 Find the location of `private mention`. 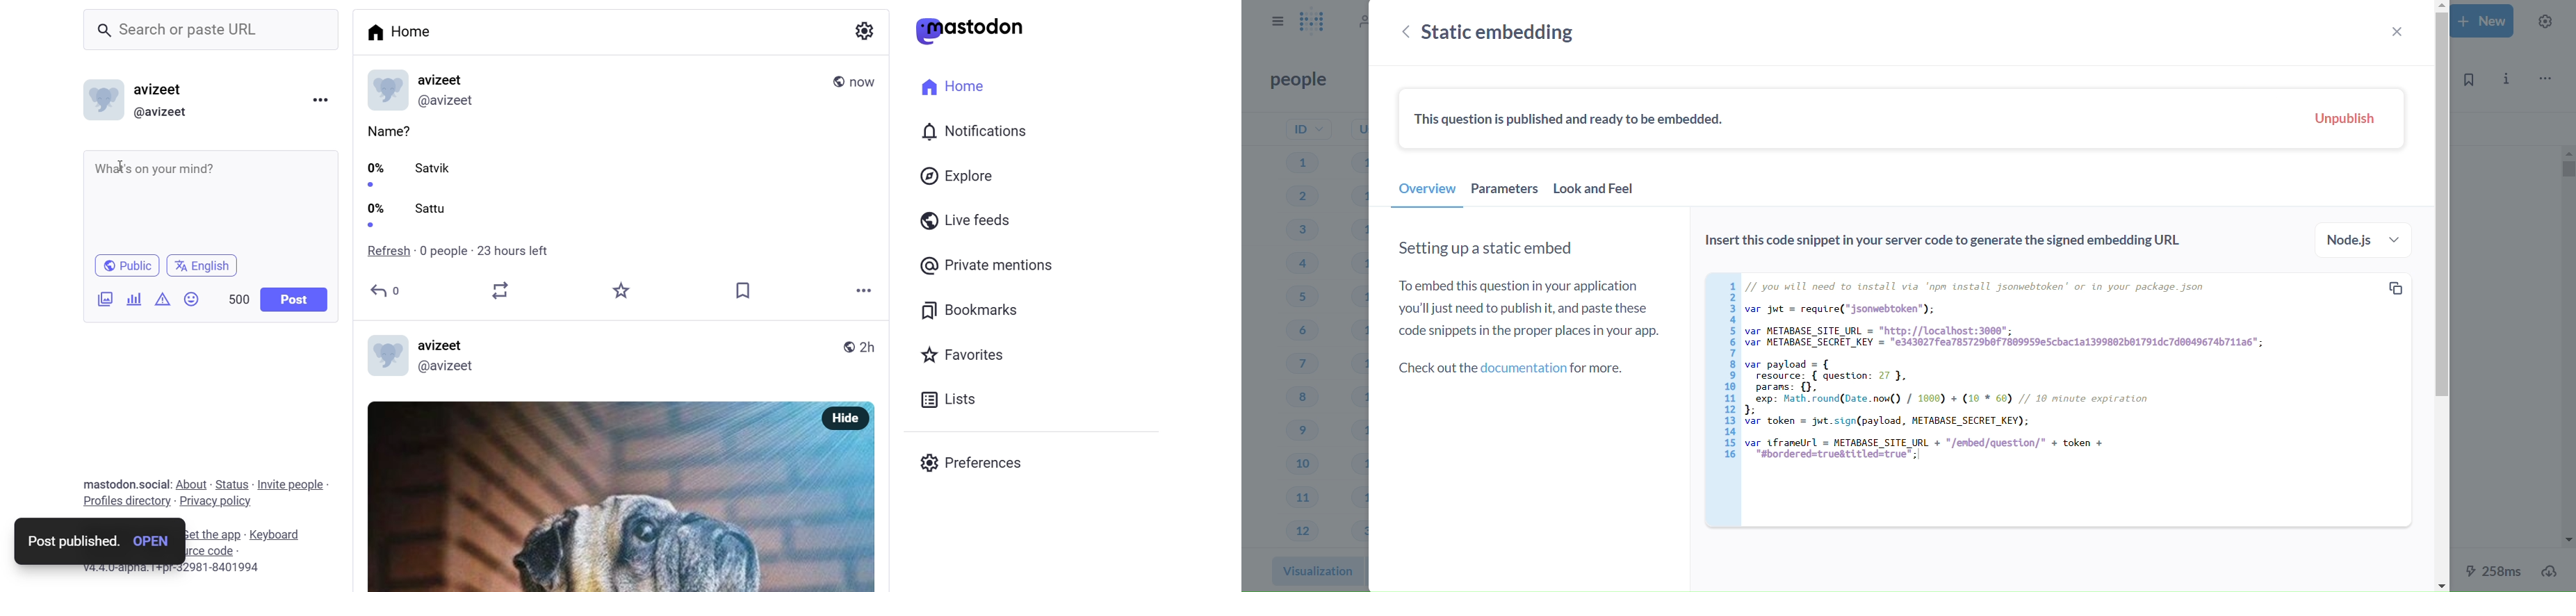

private mention is located at coordinates (988, 265).